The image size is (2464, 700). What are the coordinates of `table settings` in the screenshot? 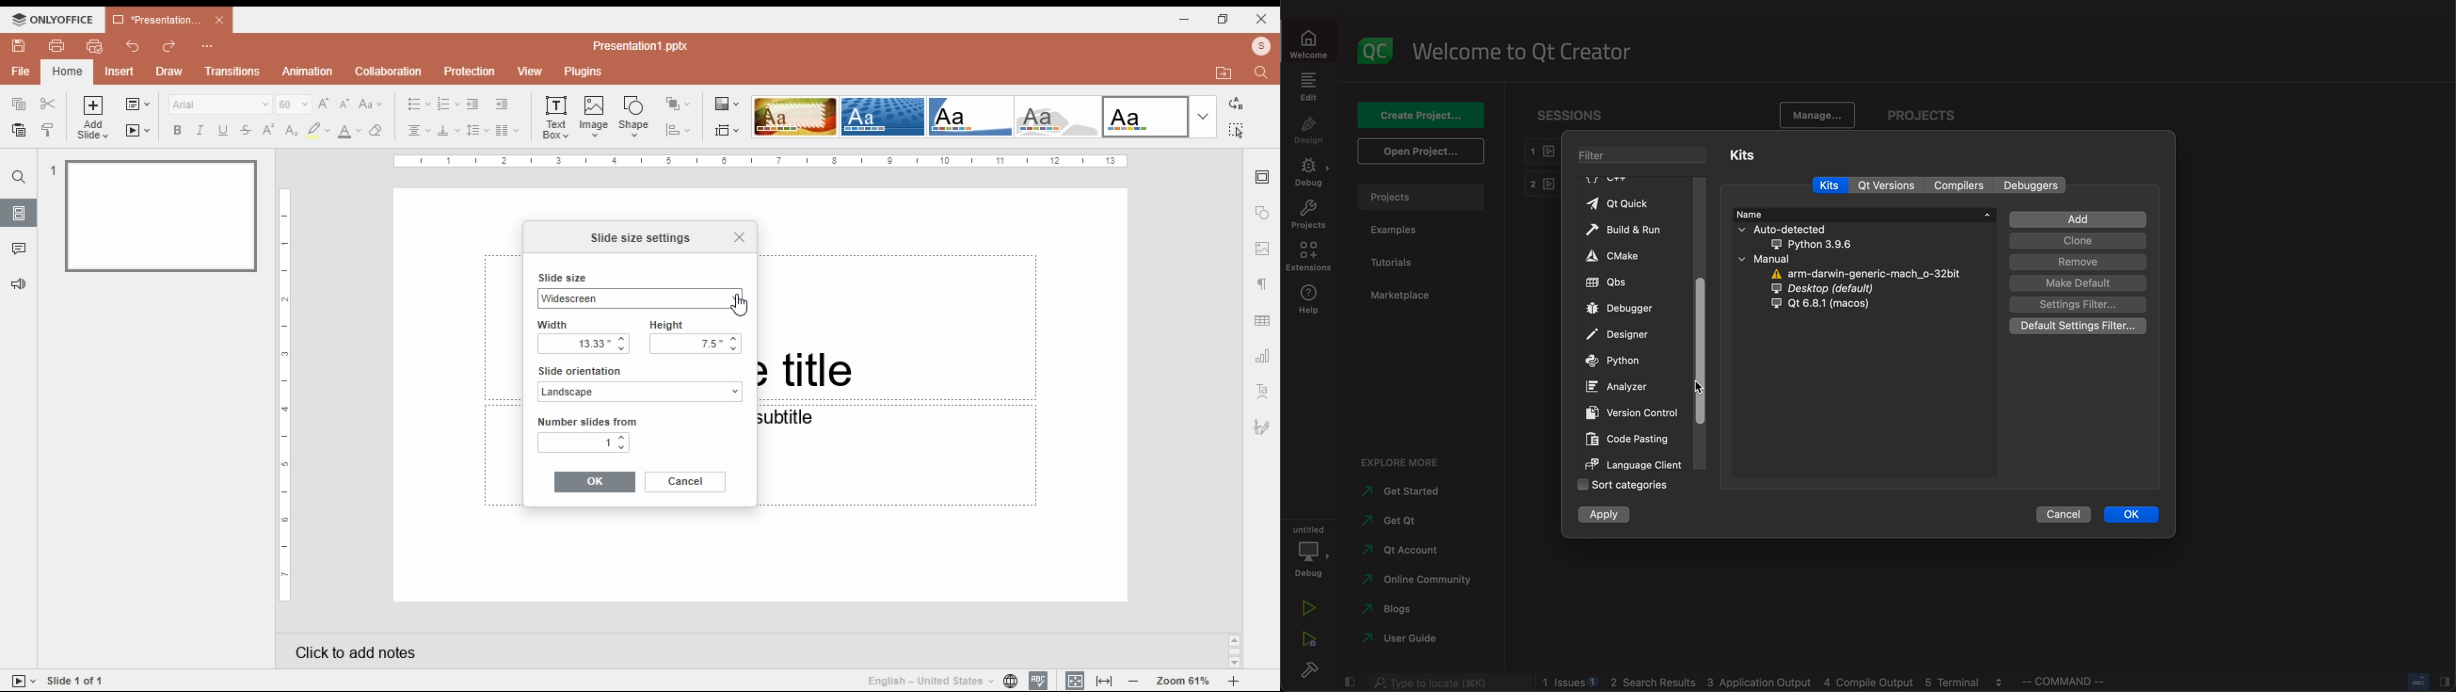 It's located at (1264, 323).